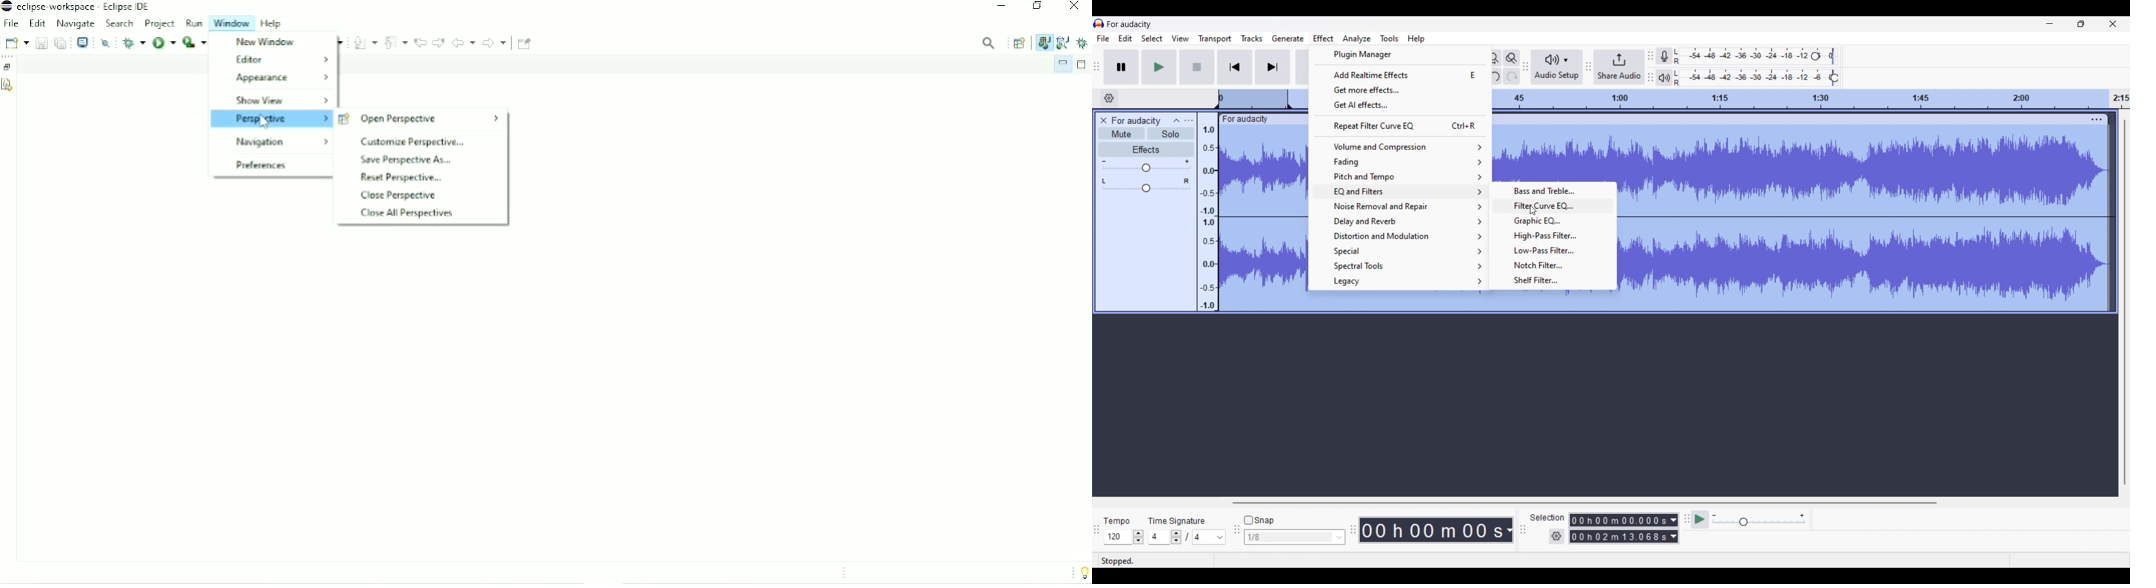 Image resolution: width=2156 pixels, height=588 pixels. What do you see at coordinates (1188, 120) in the screenshot?
I see `Open menu` at bounding box center [1188, 120].